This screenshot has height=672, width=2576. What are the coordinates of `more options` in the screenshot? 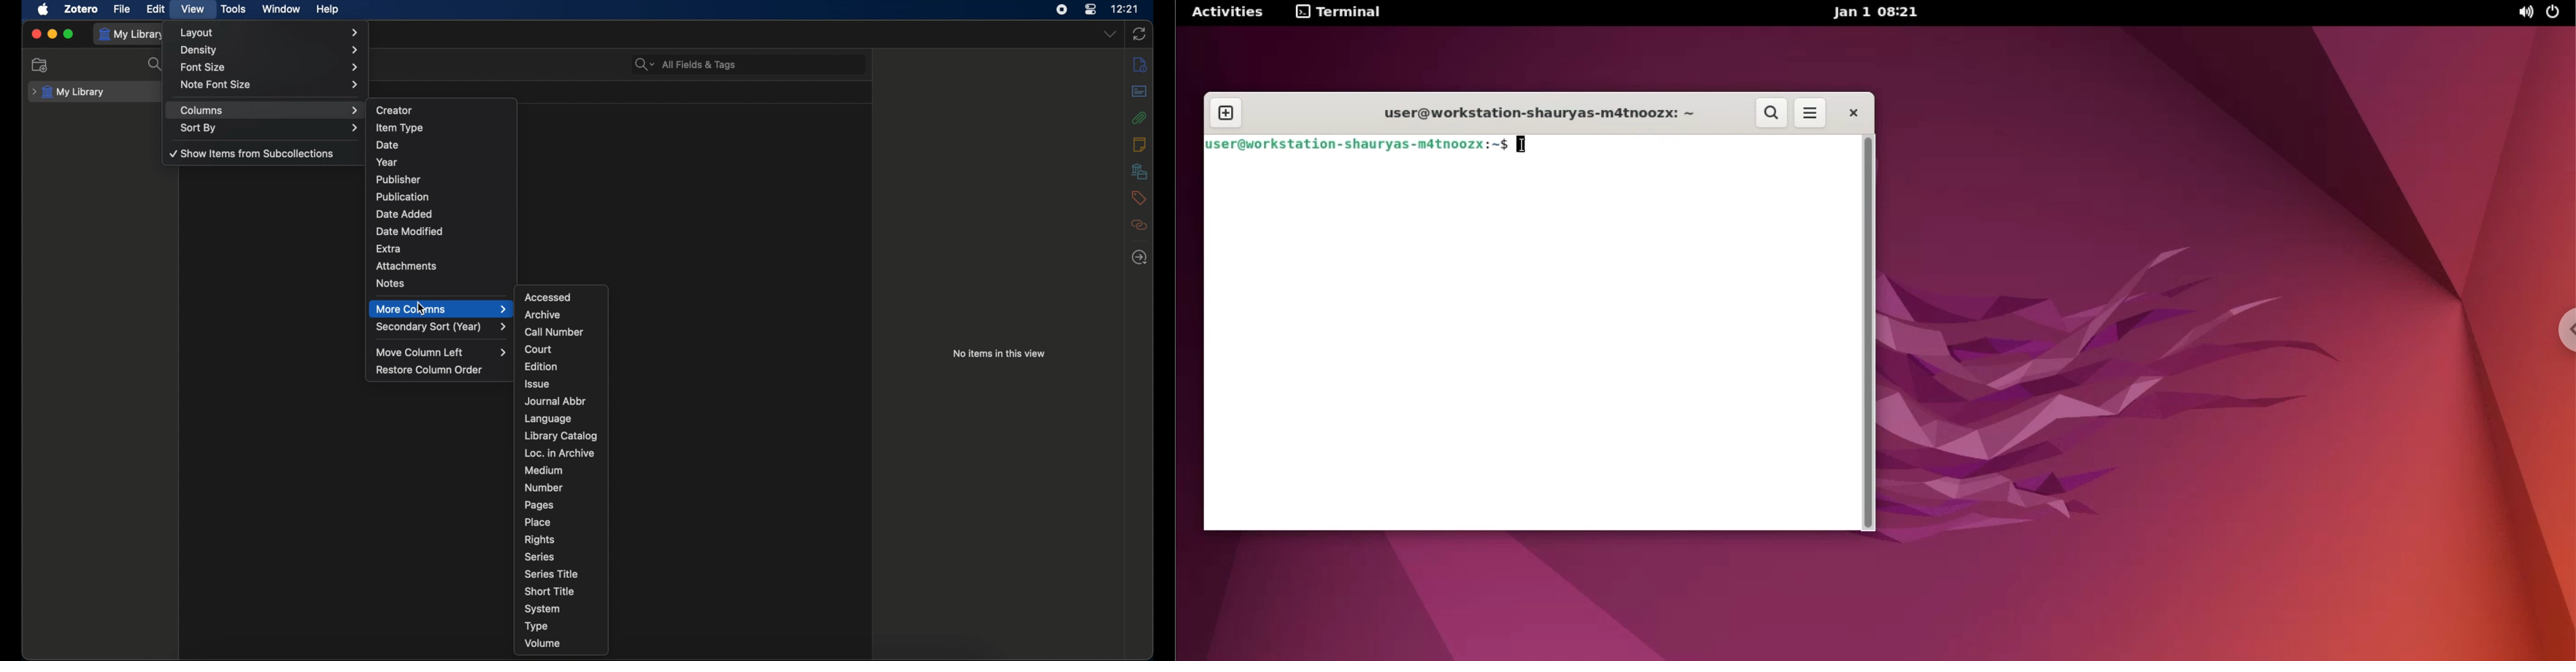 It's located at (1811, 115).